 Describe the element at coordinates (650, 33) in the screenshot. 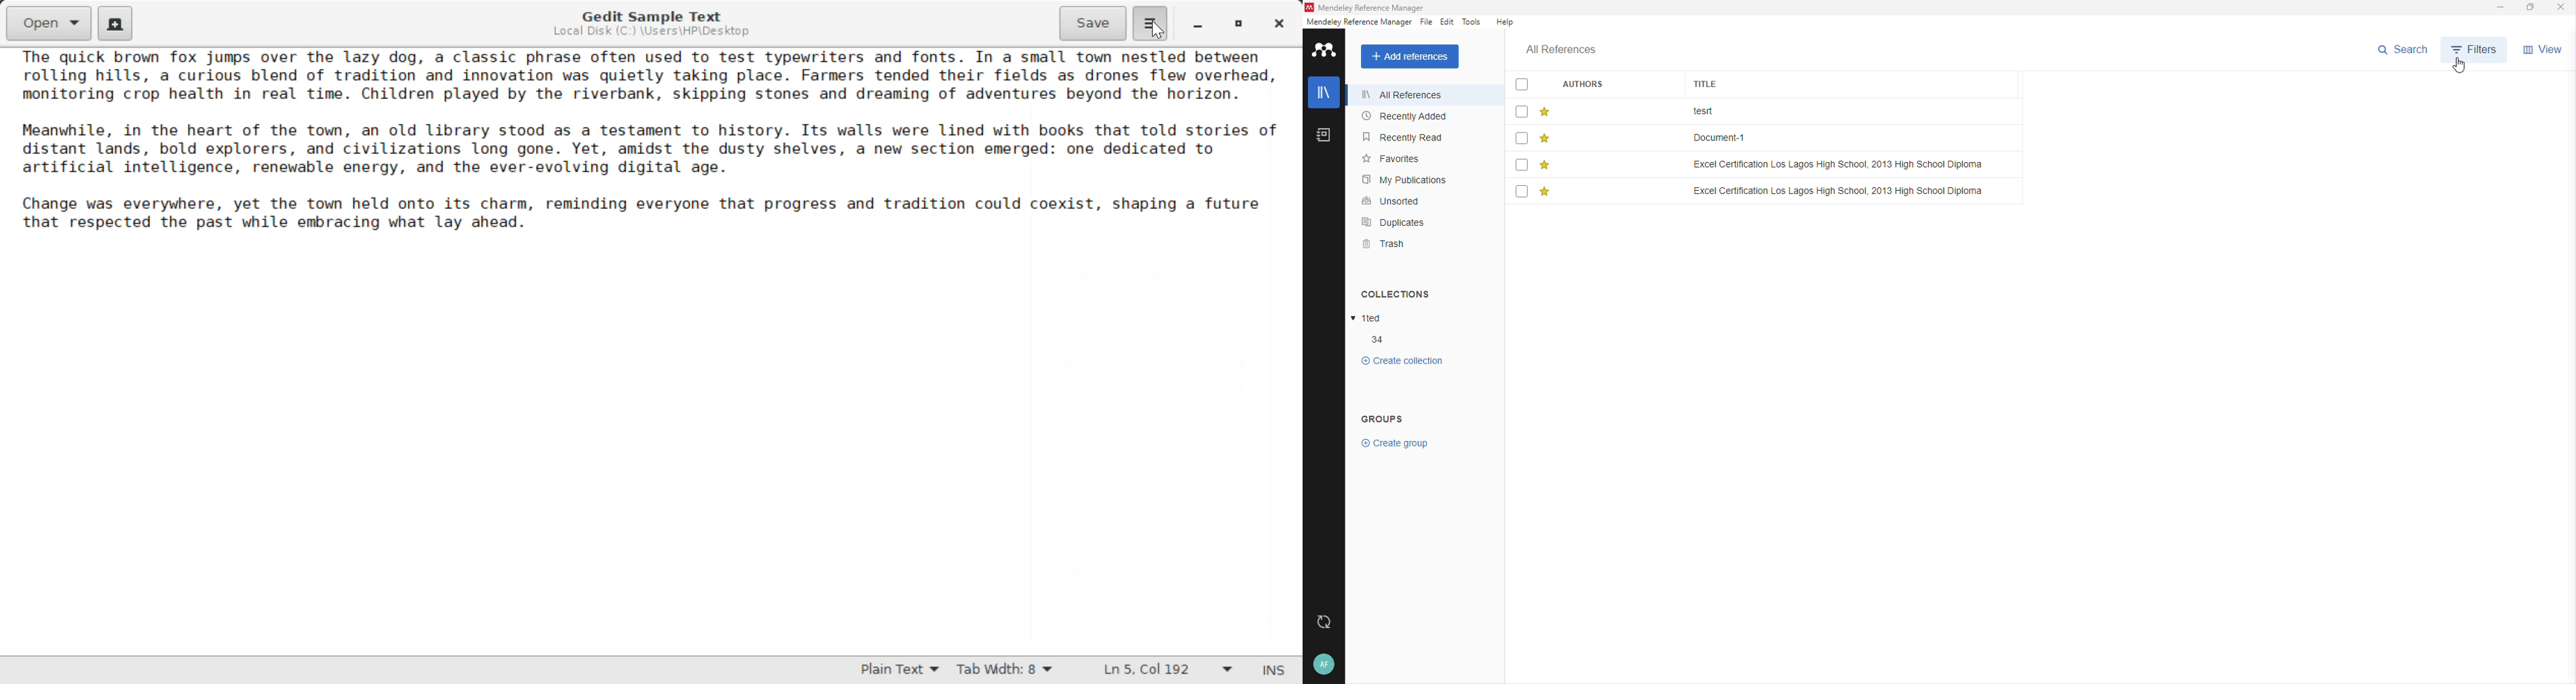

I see `File Location` at that location.